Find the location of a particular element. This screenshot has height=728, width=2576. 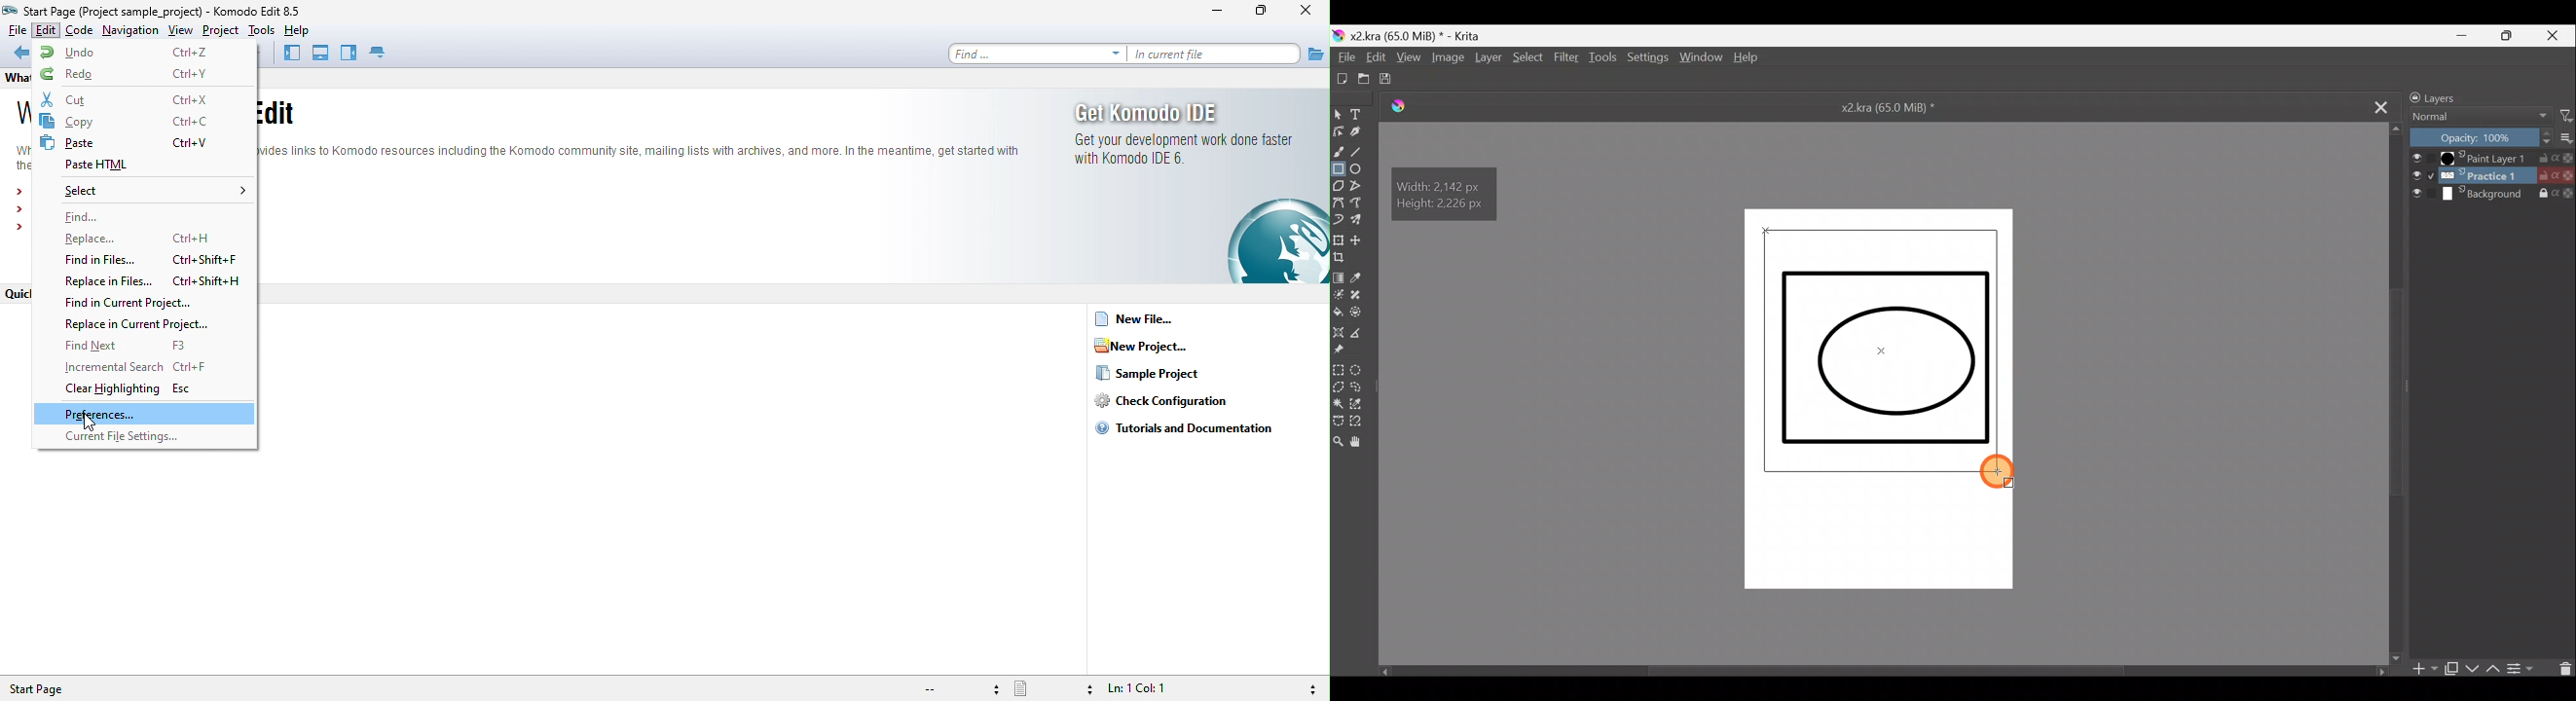

Open an existing document is located at coordinates (1362, 80).